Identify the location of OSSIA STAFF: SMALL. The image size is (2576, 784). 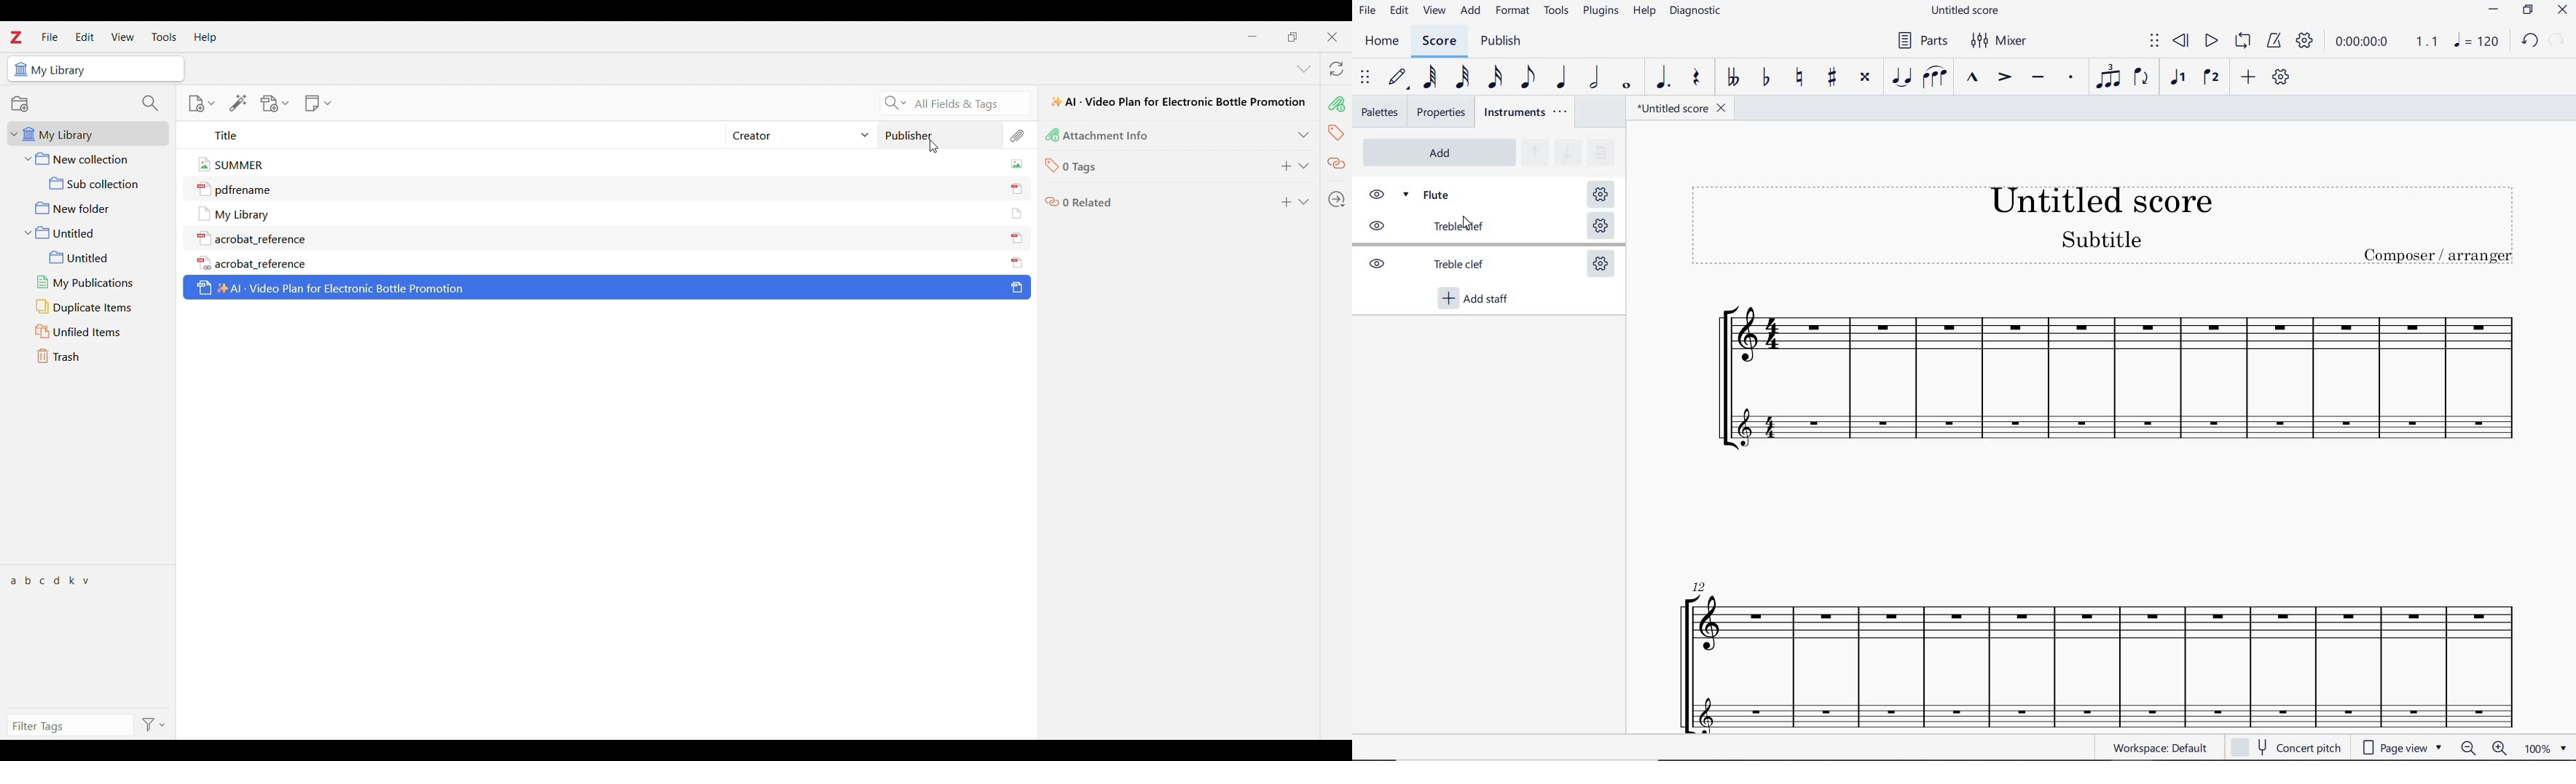
(2120, 426).